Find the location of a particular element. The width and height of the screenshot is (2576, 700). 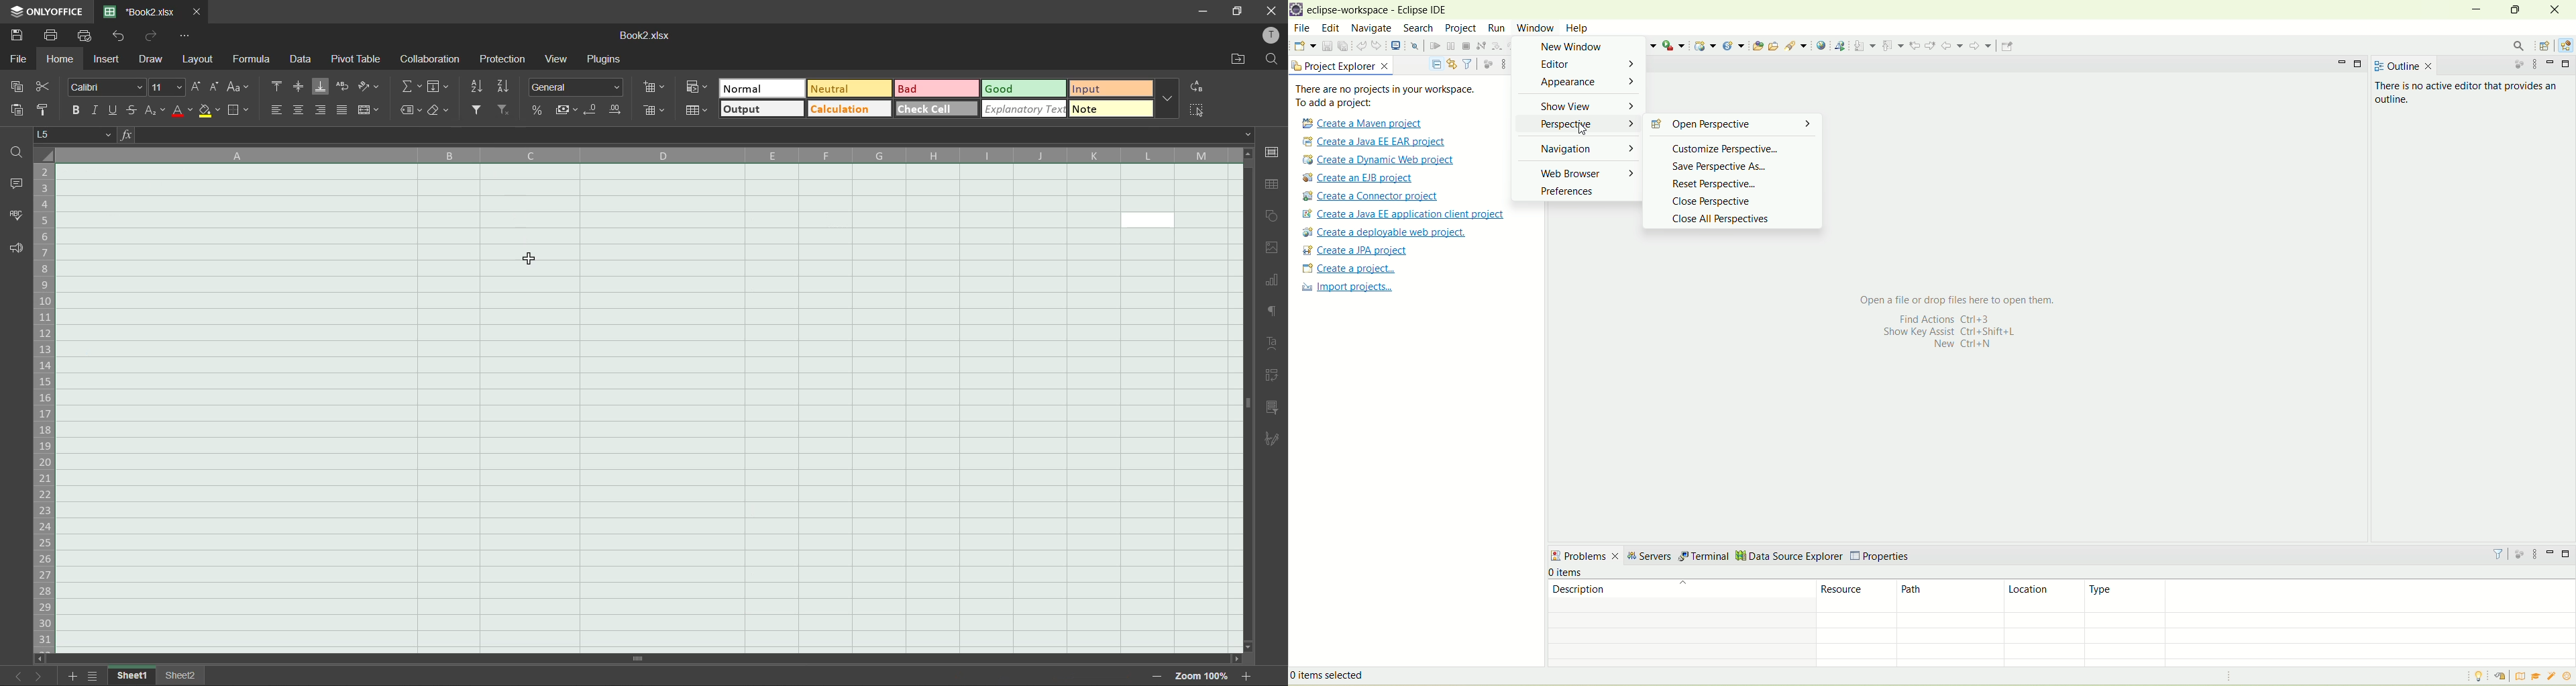

insert cells is located at coordinates (656, 87).